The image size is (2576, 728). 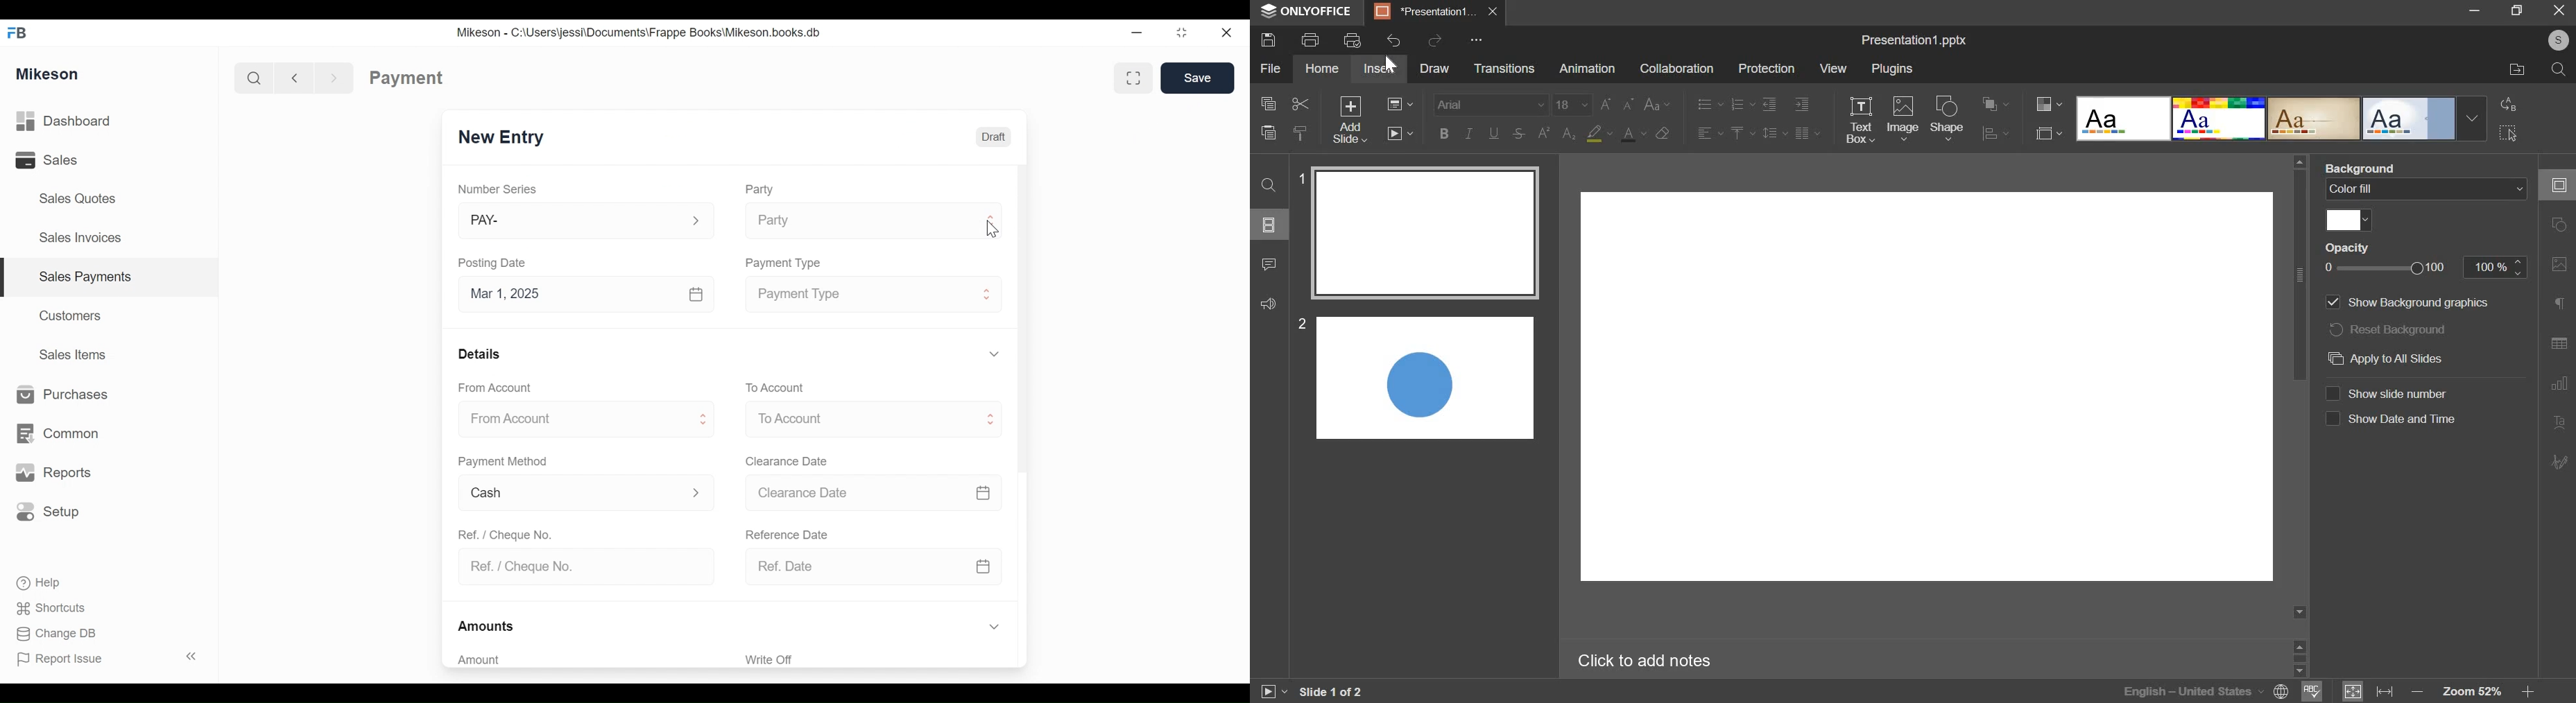 I want to click on search, so click(x=2560, y=71).